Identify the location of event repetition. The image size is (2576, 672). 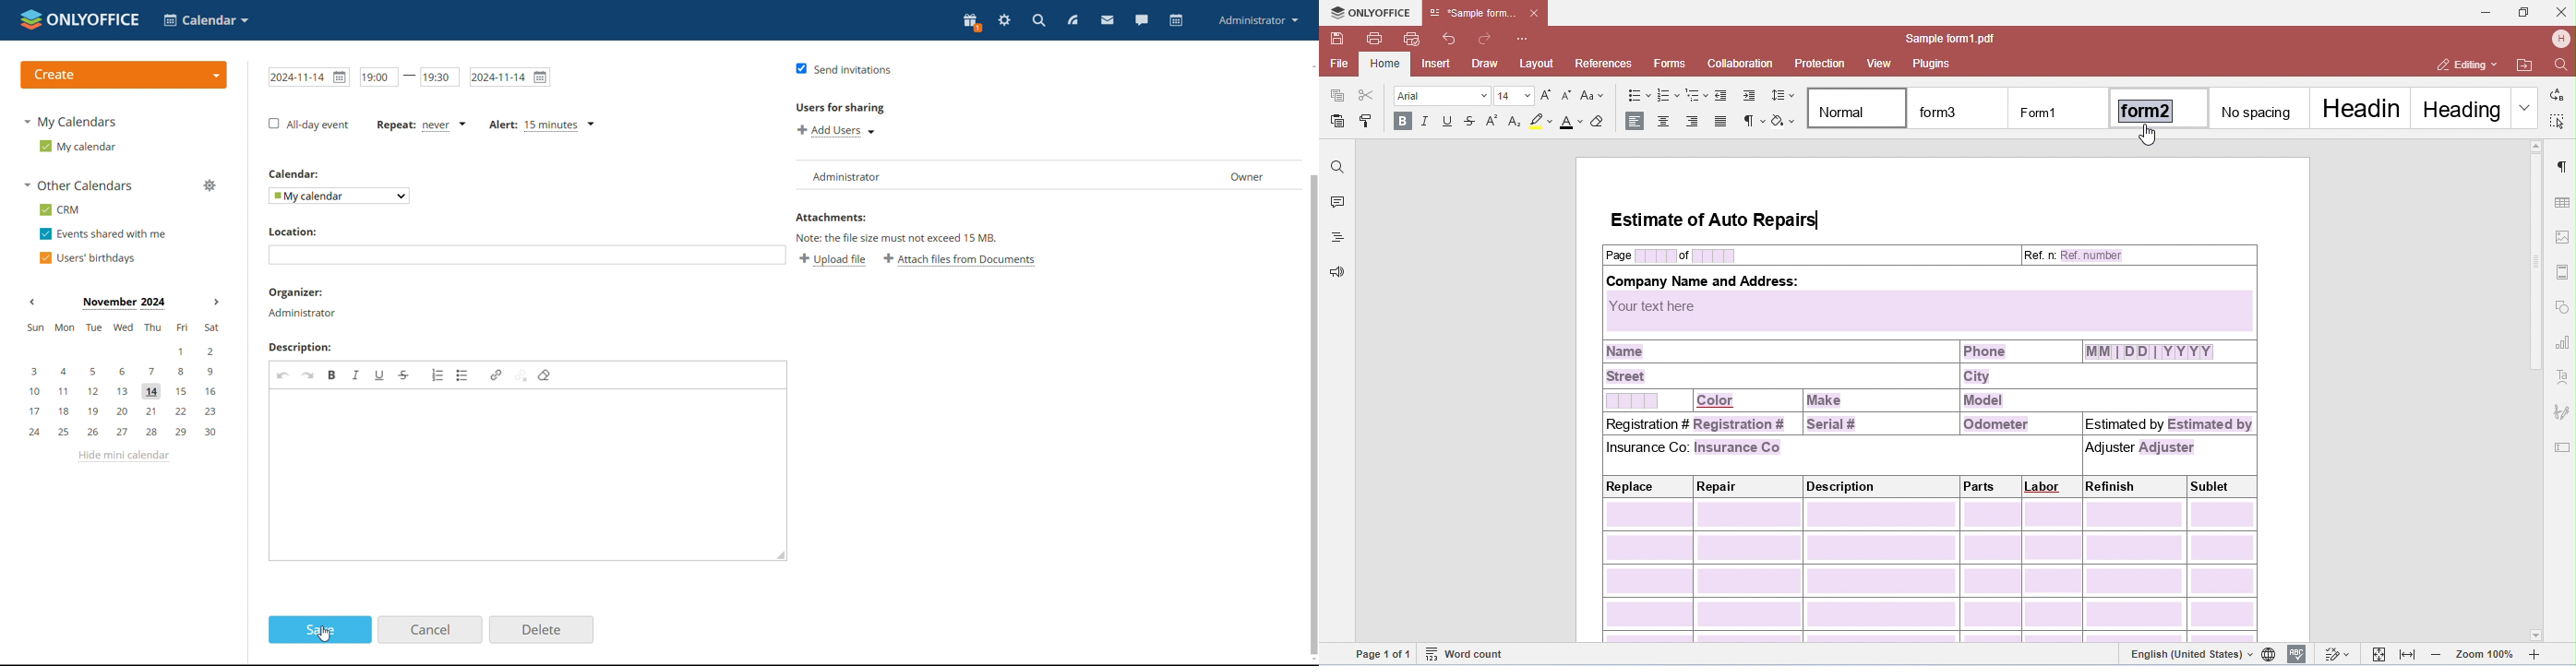
(422, 125).